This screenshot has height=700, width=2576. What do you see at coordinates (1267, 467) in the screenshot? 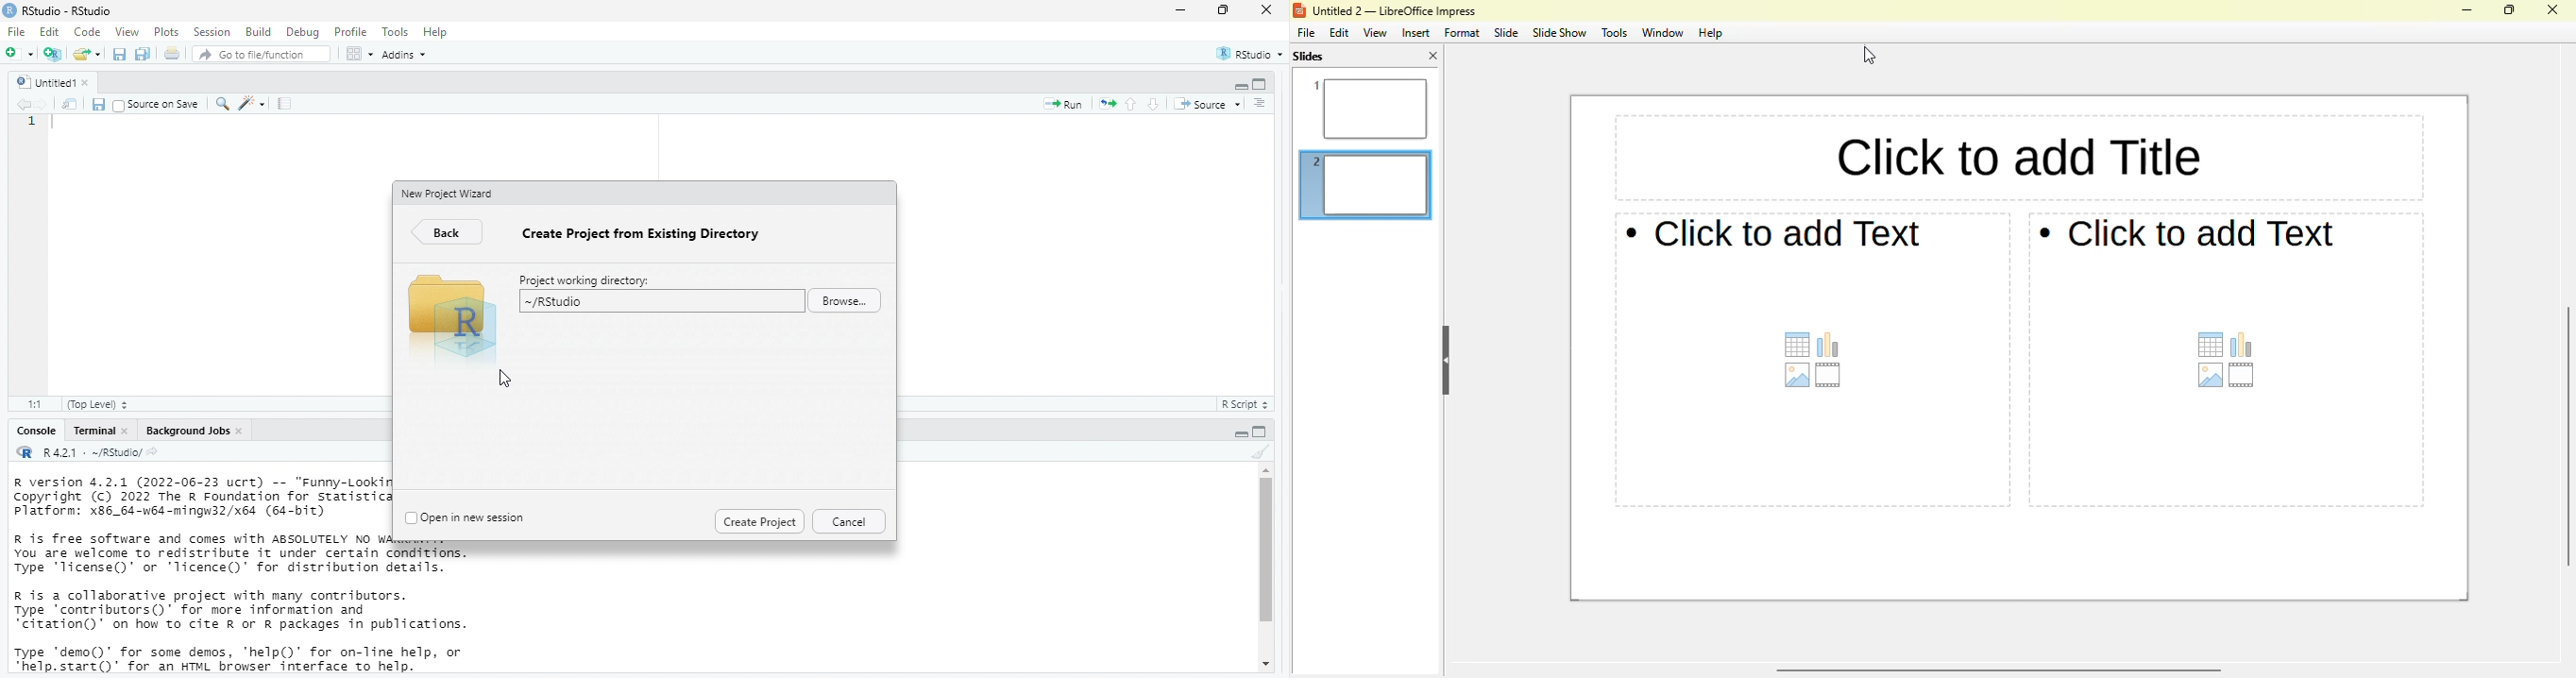
I see `move up` at bounding box center [1267, 467].